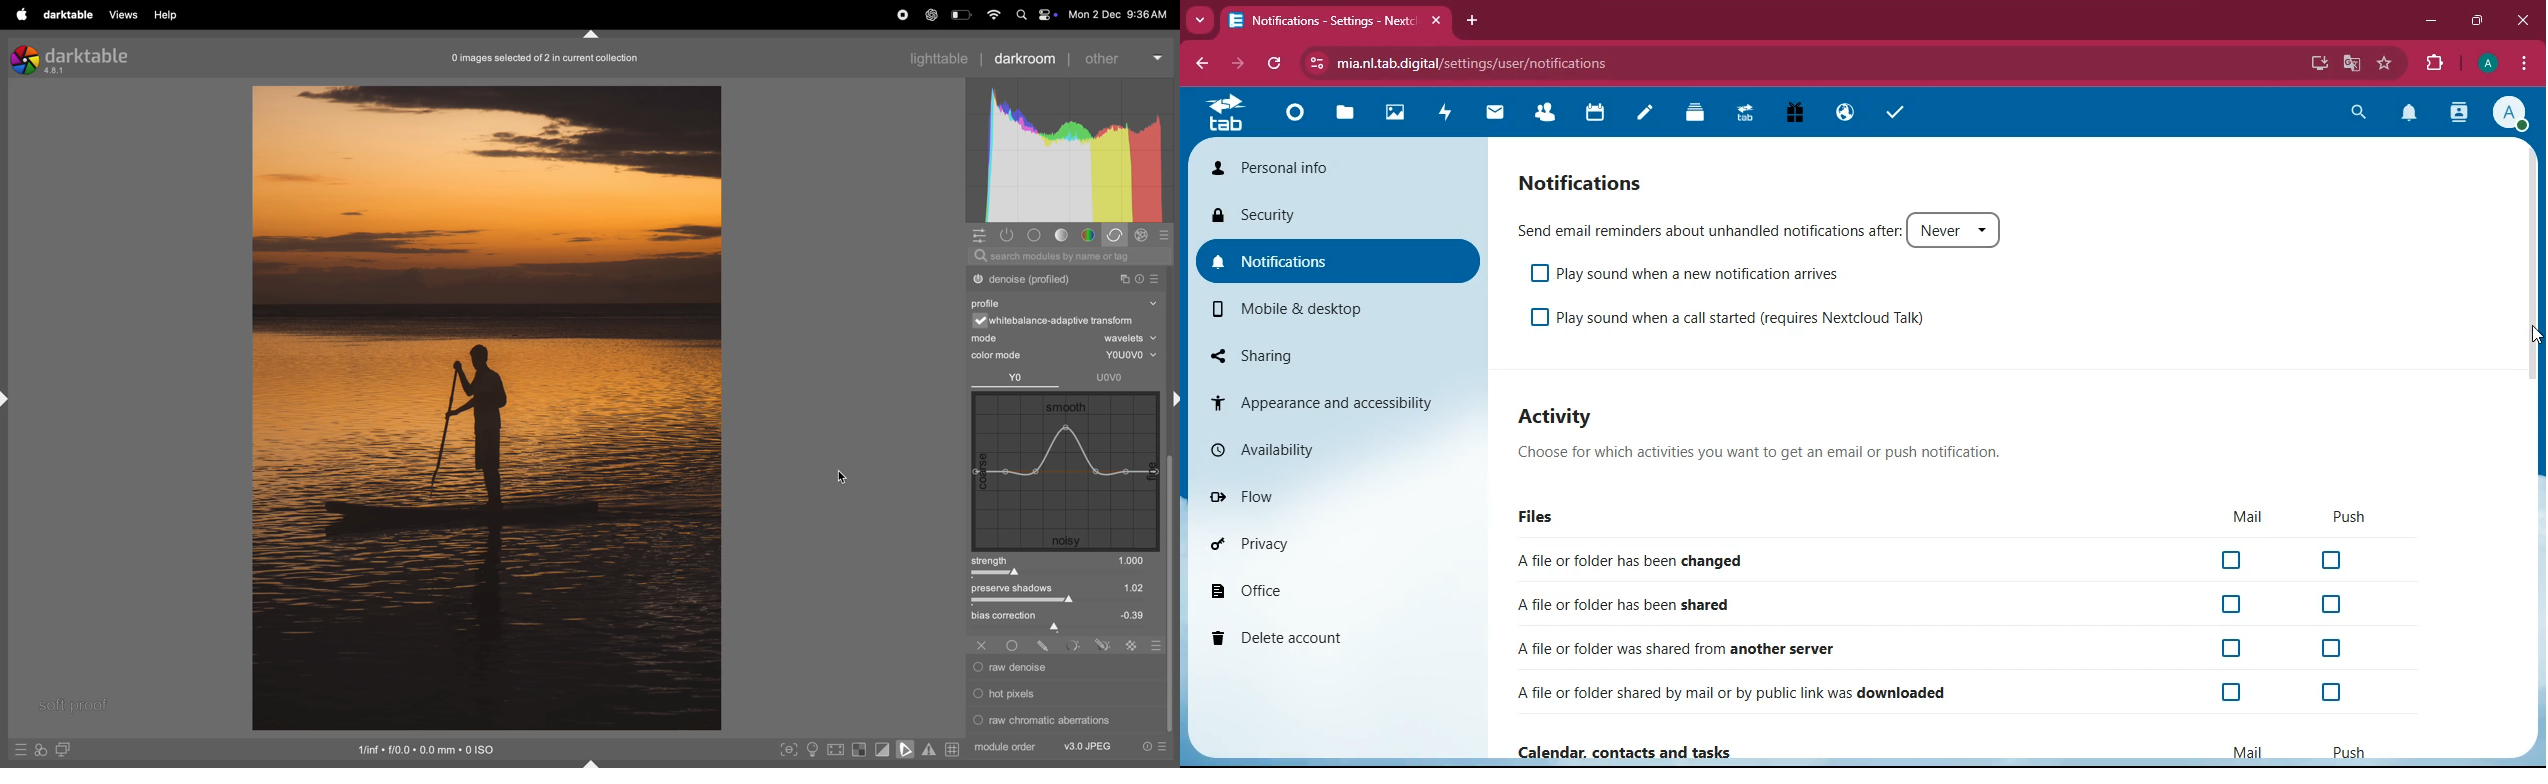 The width and height of the screenshot is (2548, 784). I want to click on checkbox, so click(1539, 318).